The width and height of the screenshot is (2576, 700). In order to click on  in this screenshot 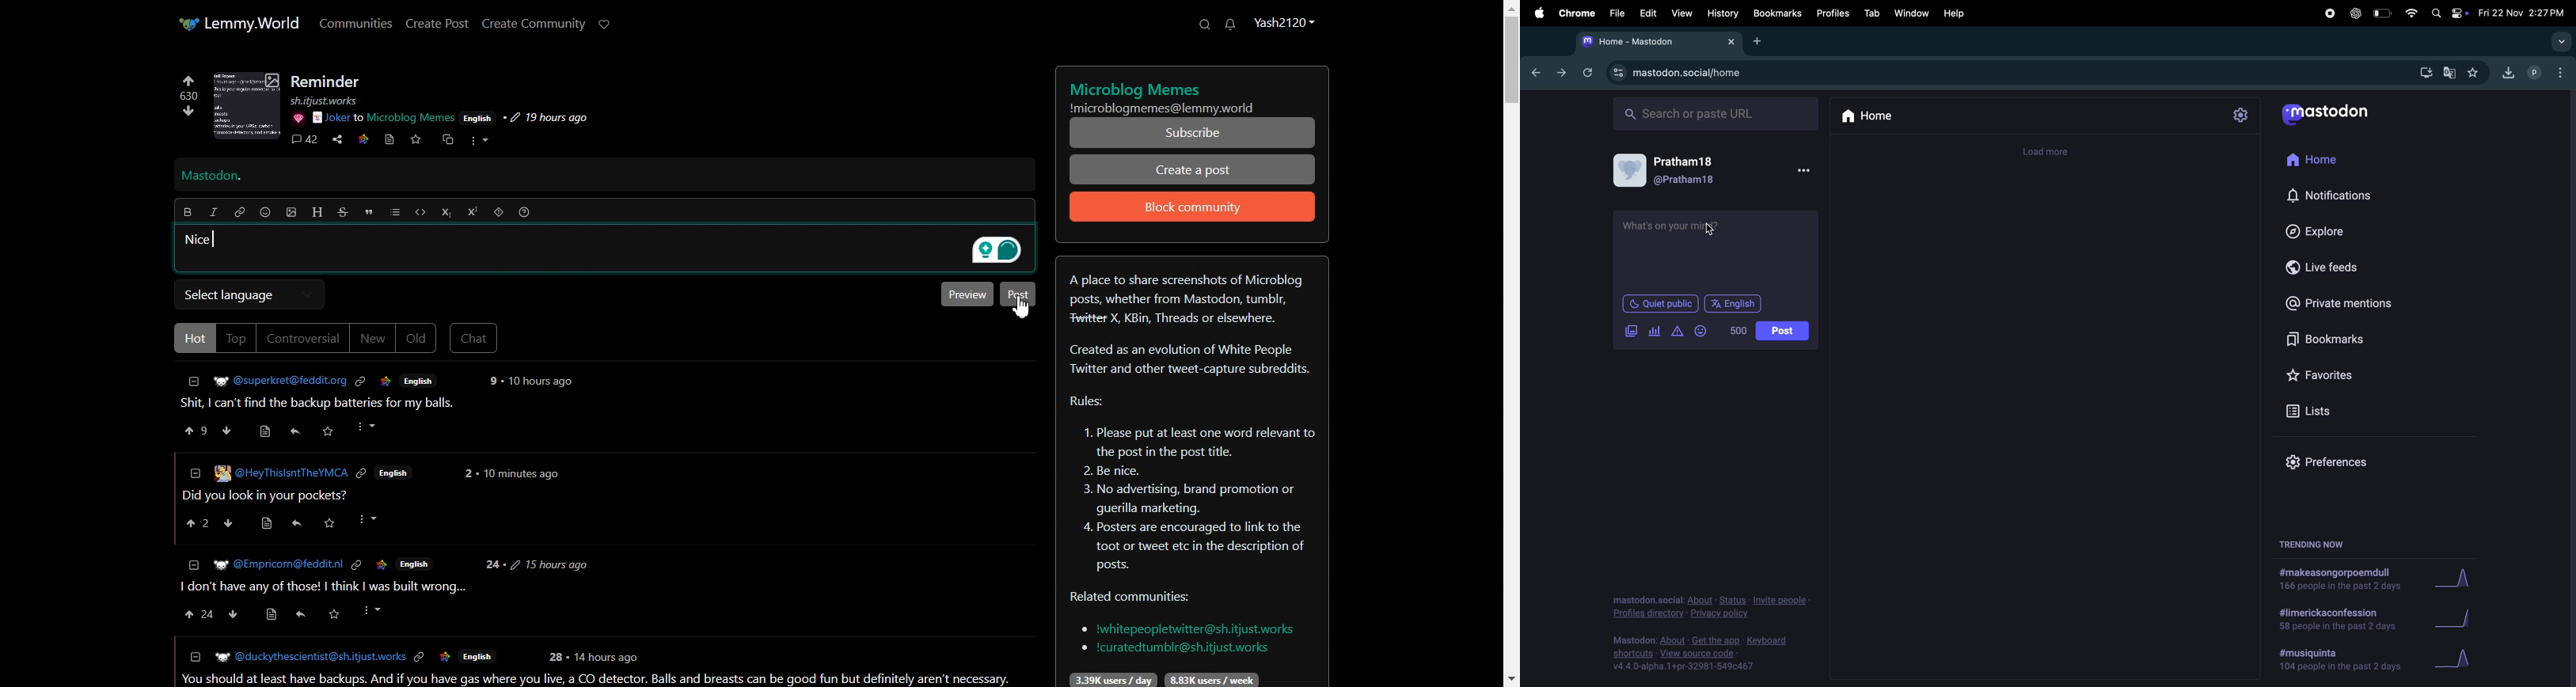, I will do `click(491, 381)`.